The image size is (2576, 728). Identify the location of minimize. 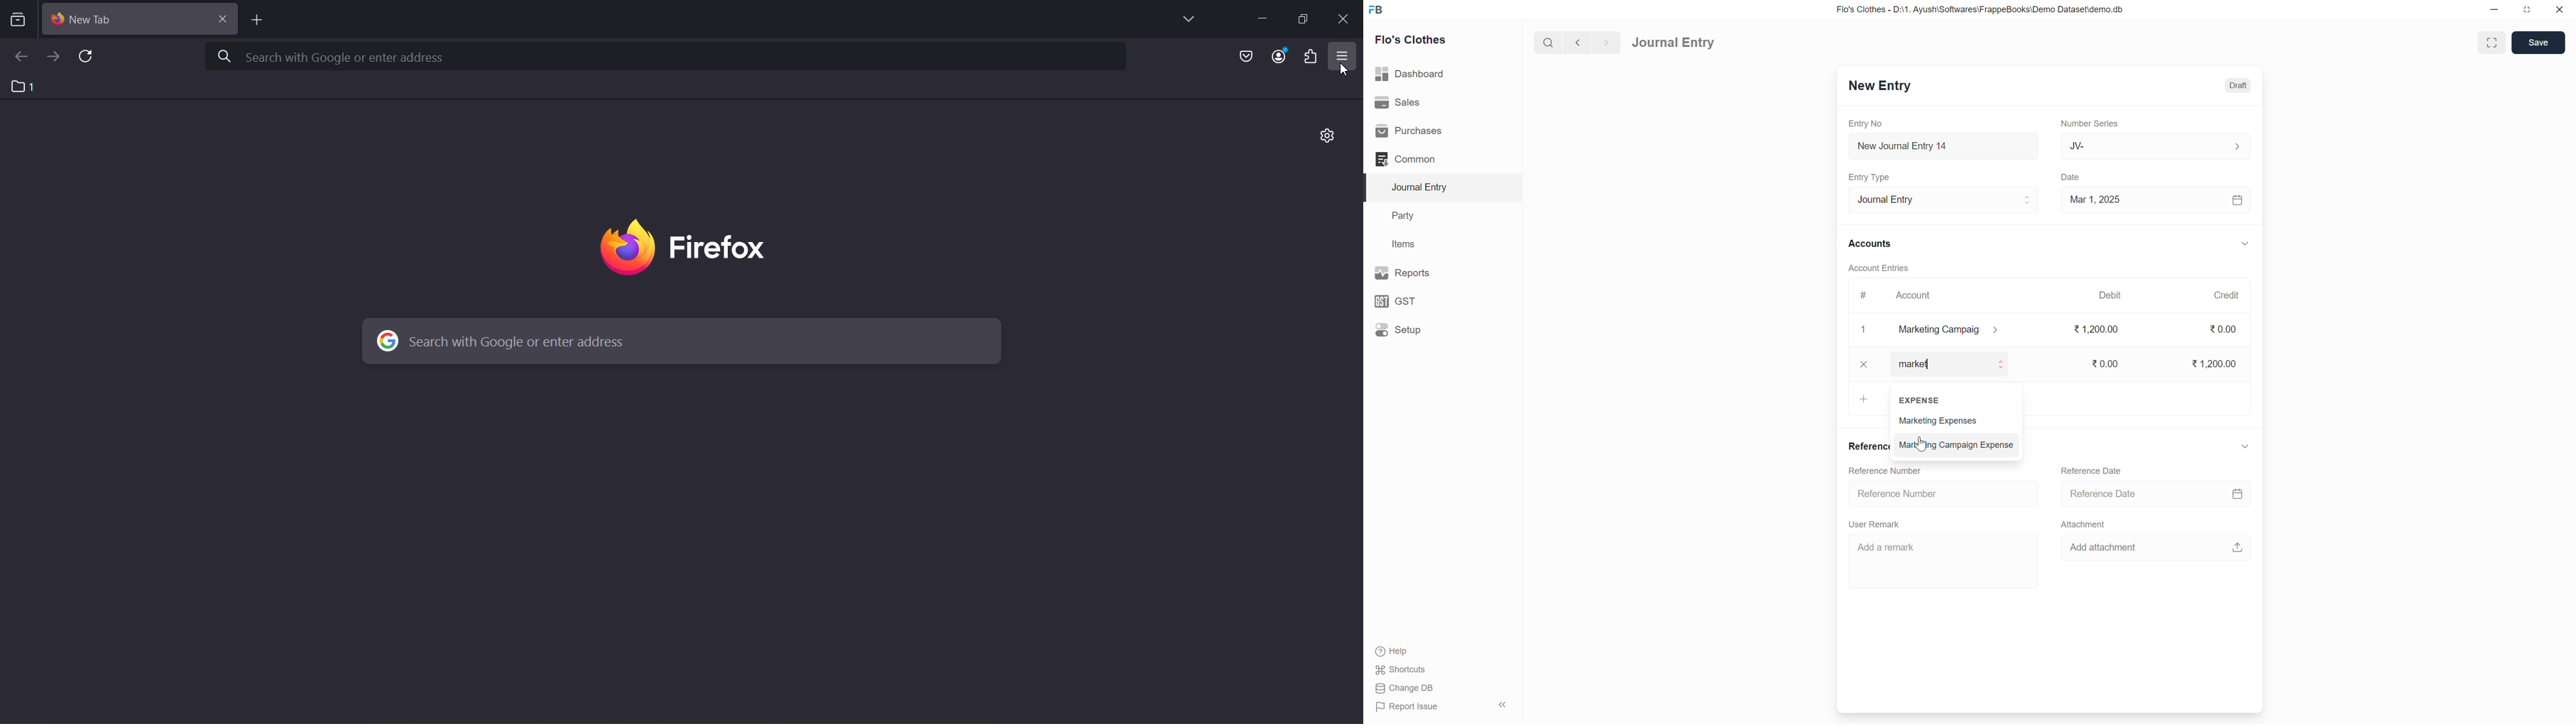
(2495, 10).